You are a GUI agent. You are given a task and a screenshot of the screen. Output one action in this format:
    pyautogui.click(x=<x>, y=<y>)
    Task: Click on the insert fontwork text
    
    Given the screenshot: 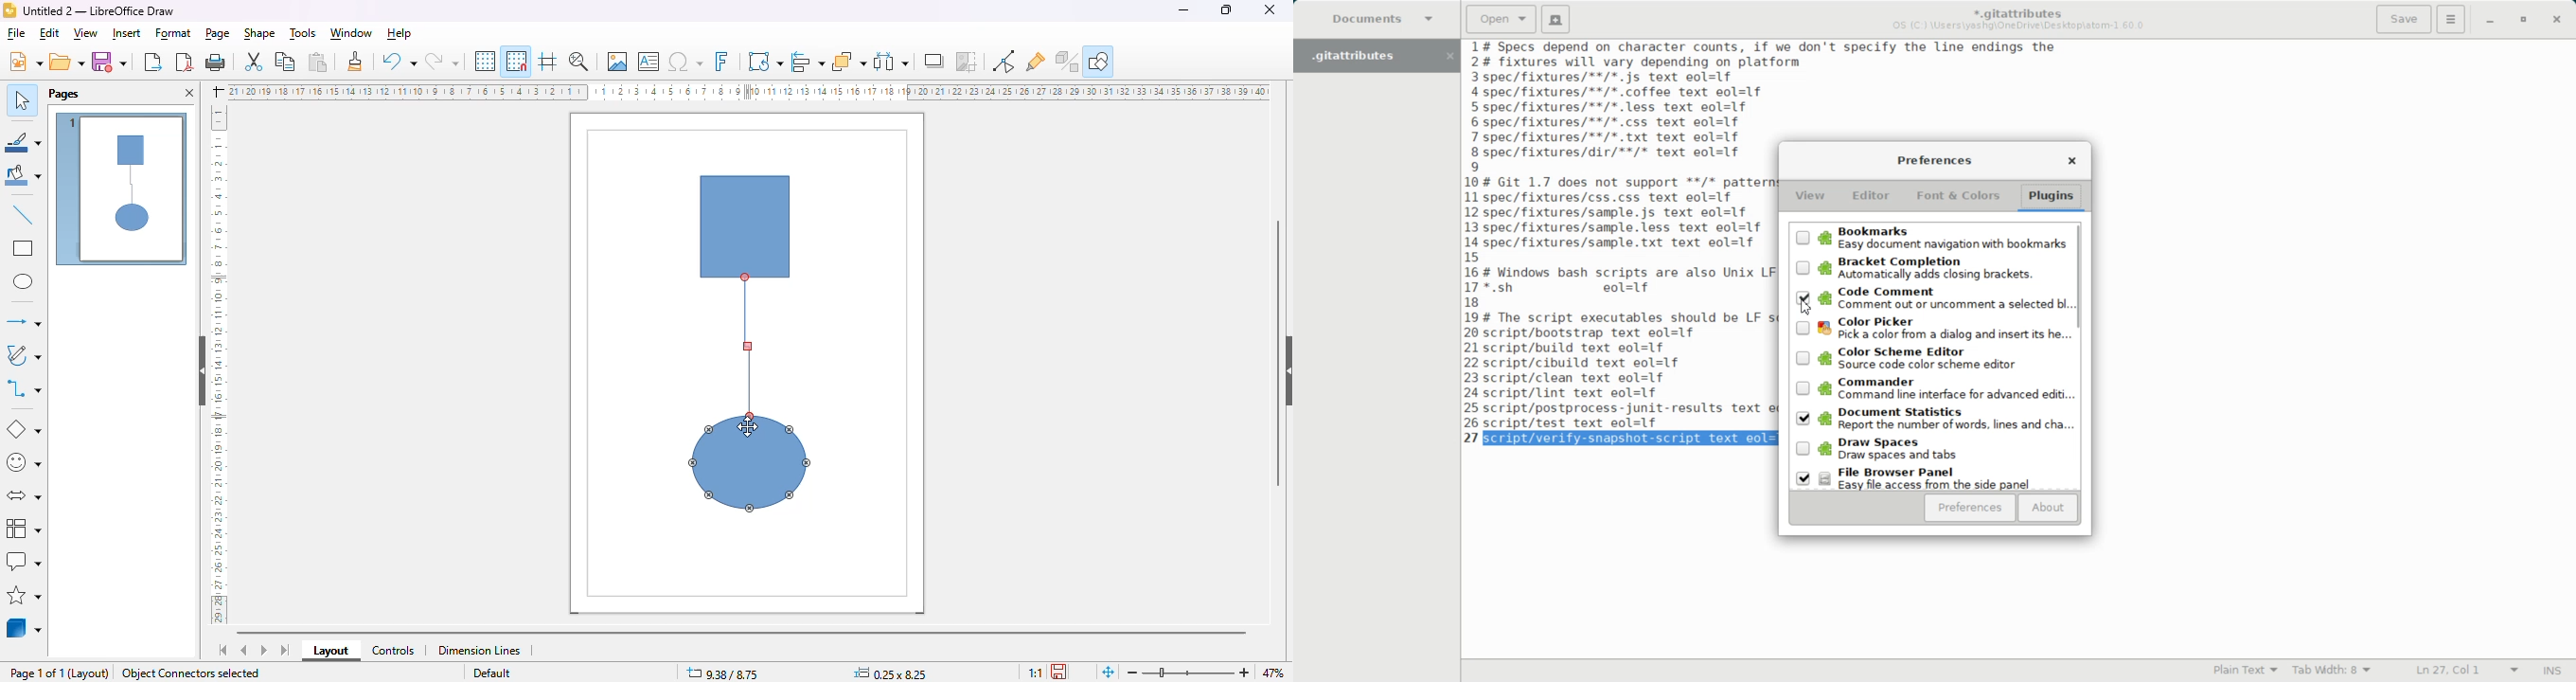 What is the action you would take?
    pyautogui.click(x=721, y=61)
    